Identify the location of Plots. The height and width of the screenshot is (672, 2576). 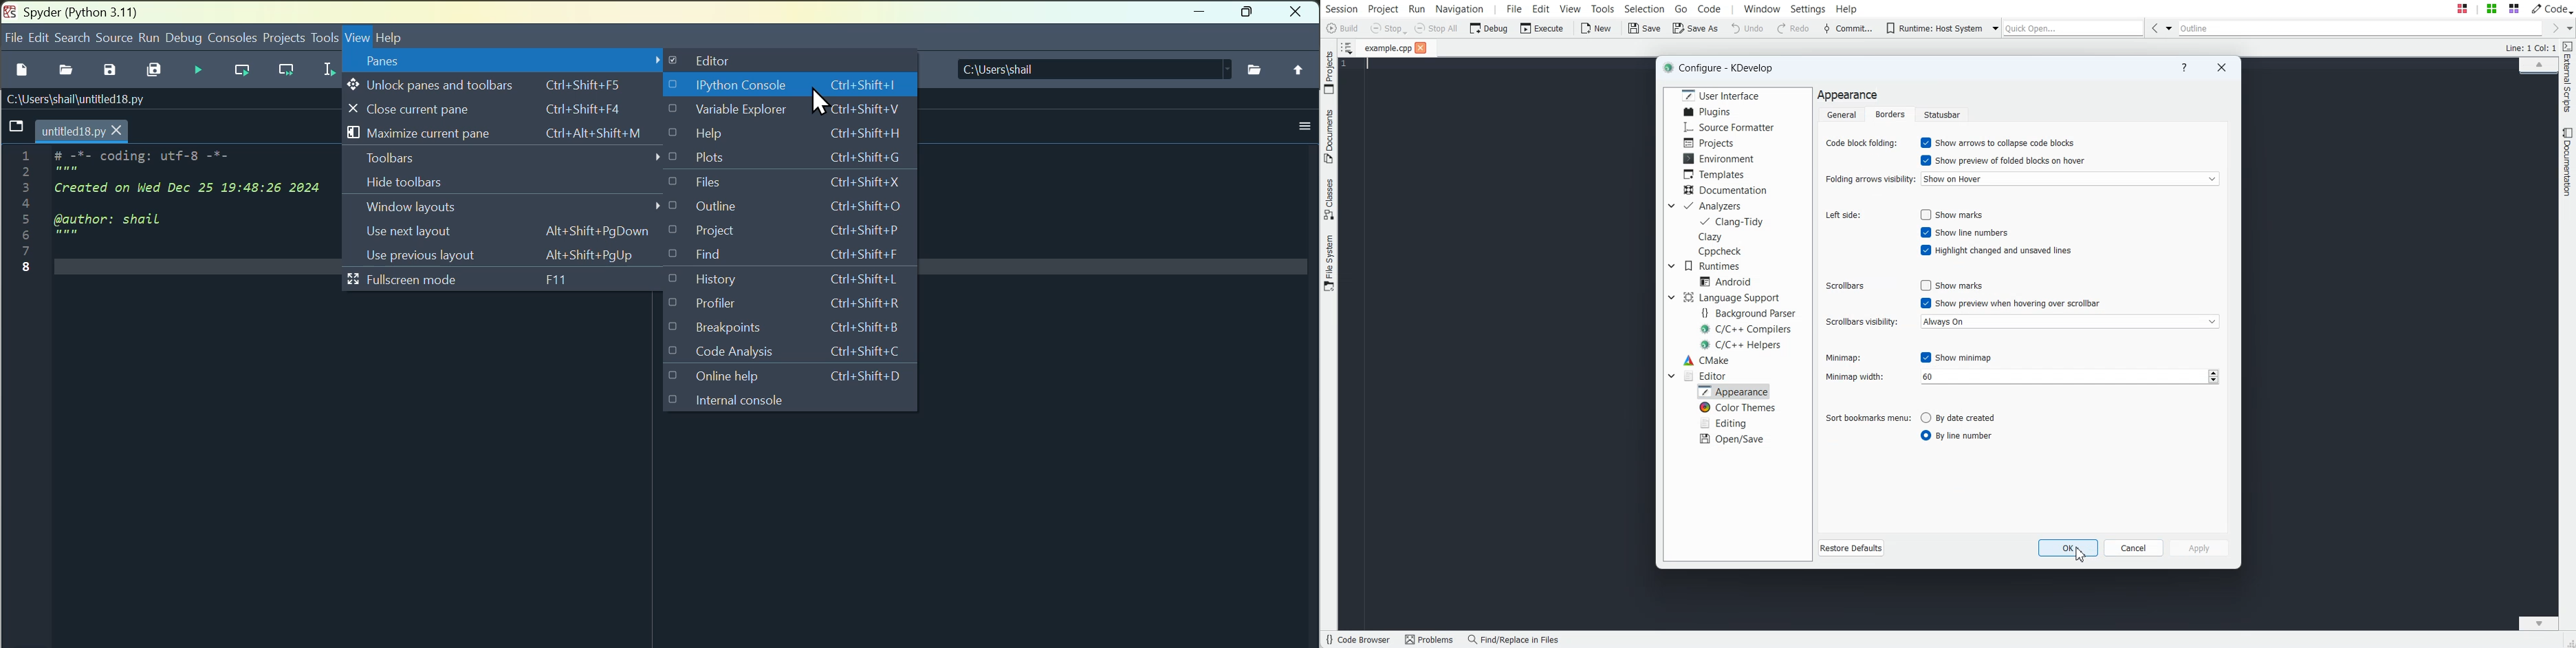
(790, 158).